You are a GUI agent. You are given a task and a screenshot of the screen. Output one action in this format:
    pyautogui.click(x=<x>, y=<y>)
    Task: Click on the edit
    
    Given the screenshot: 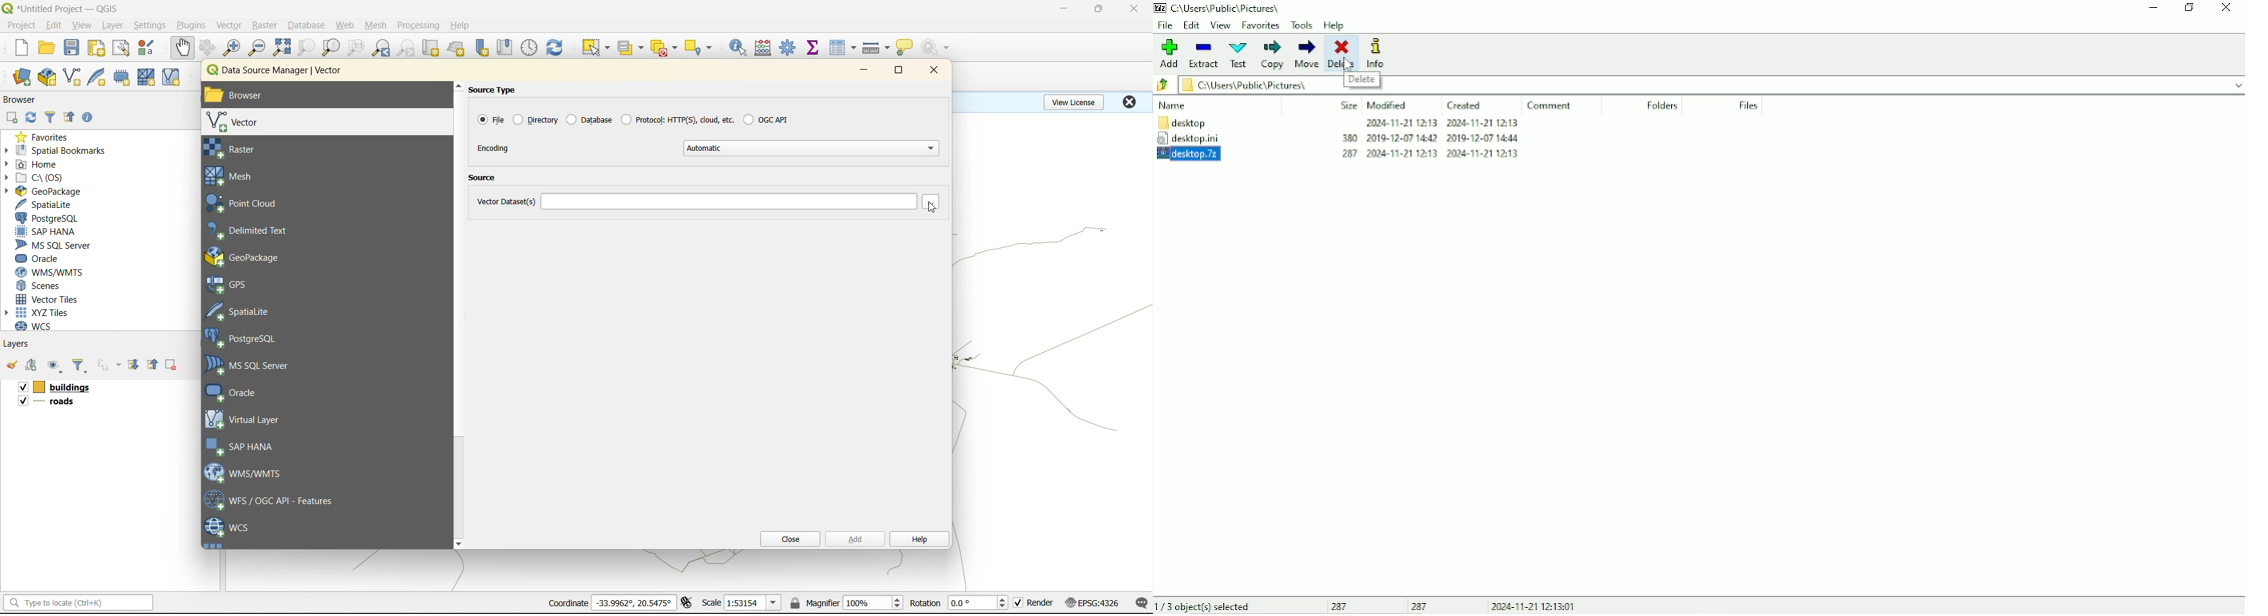 What is the action you would take?
    pyautogui.click(x=54, y=27)
    